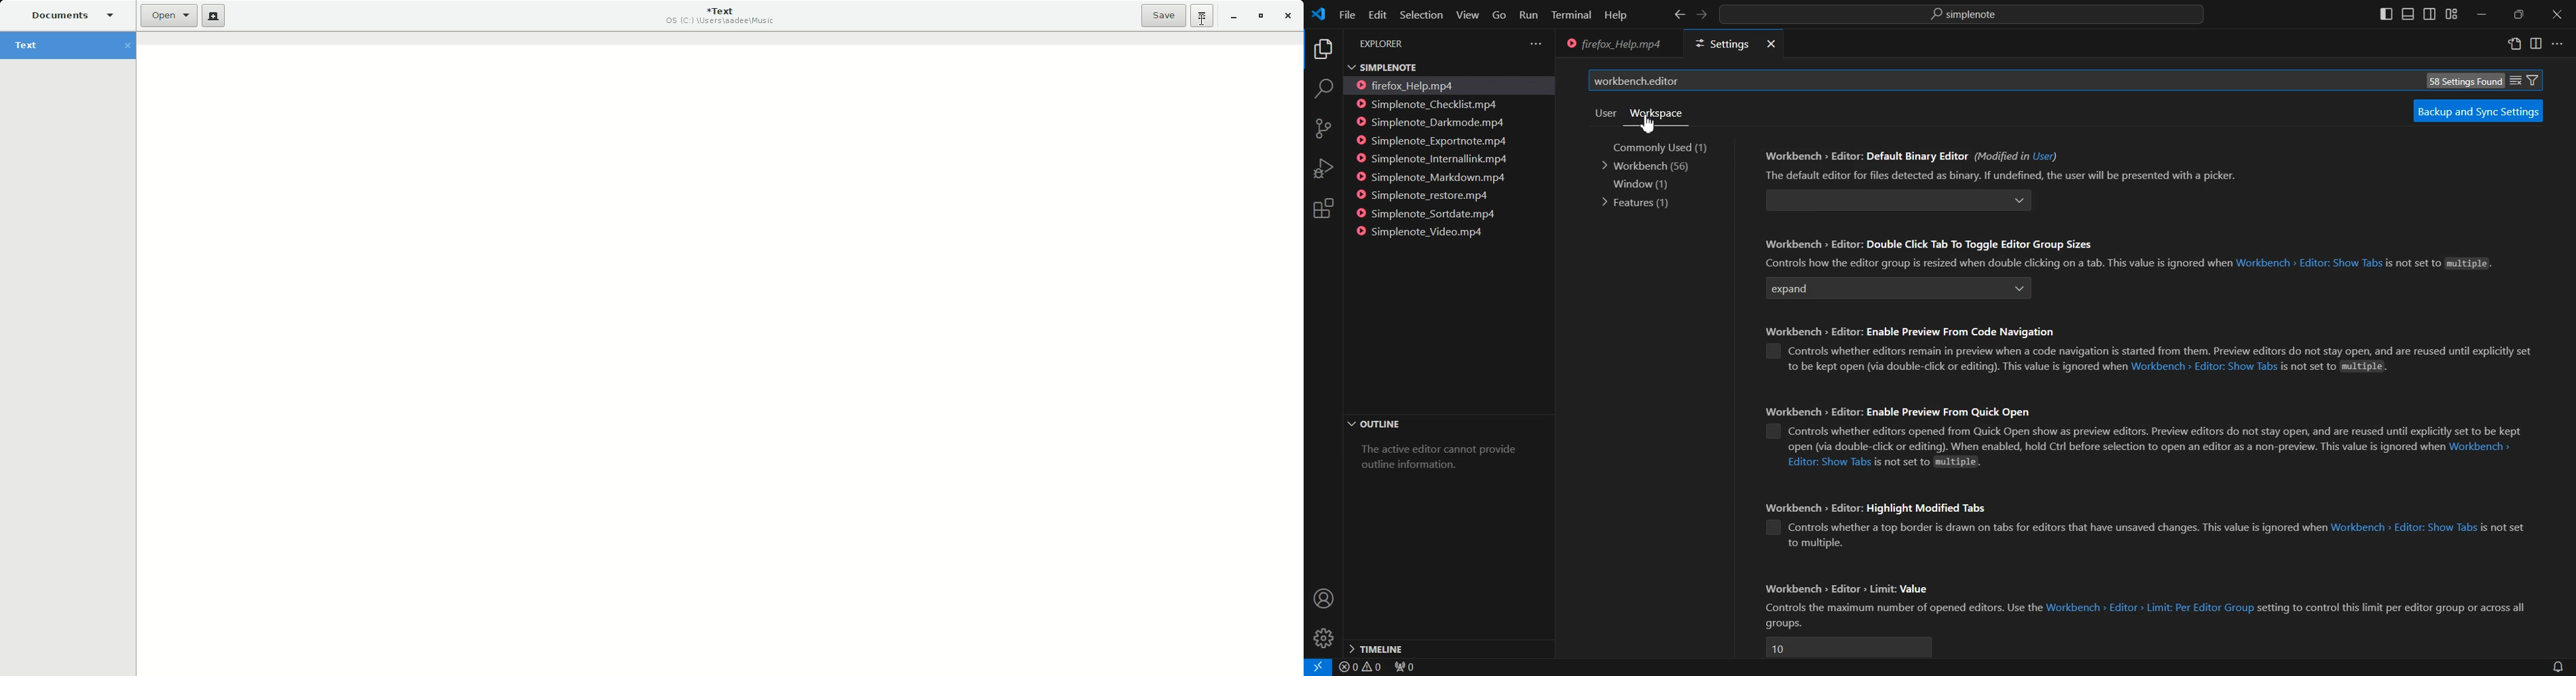 This screenshot has width=2576, height=700. I want to click on Account, so click(1322, 599).